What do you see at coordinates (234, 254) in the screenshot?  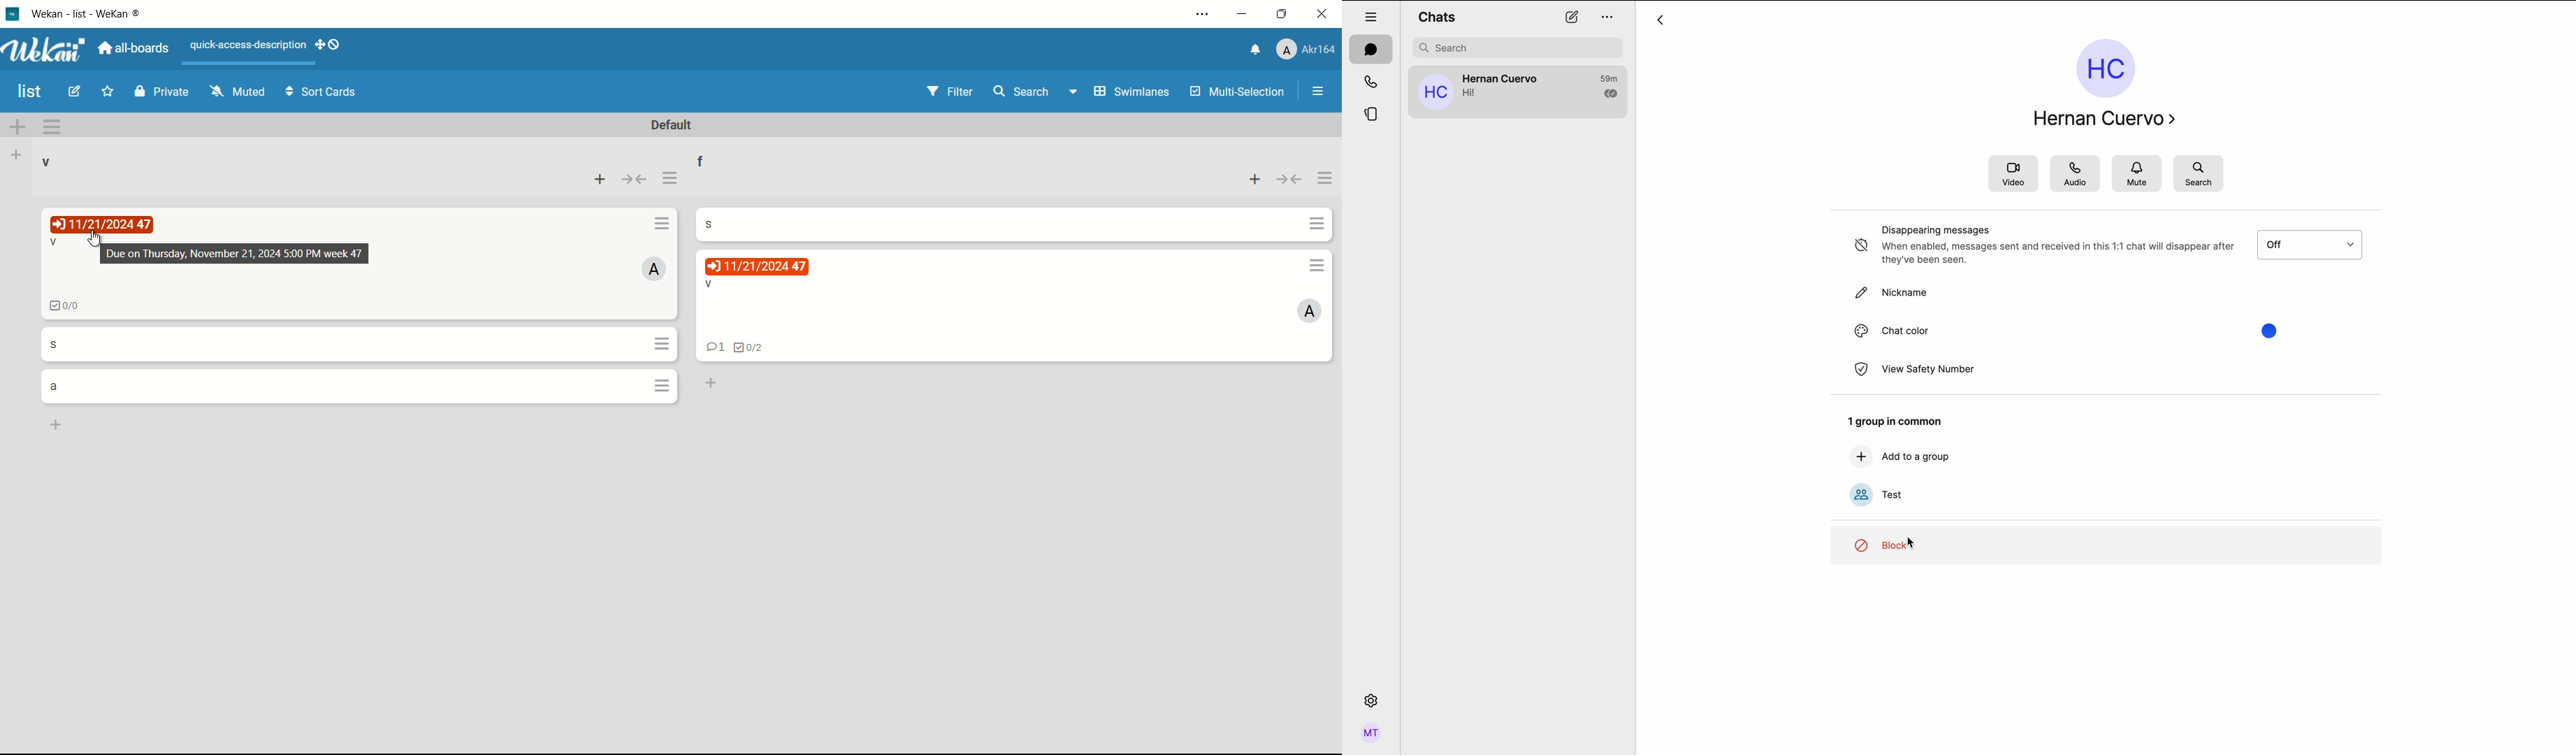 I see `due date pop up` at bounding box center [234, 254].